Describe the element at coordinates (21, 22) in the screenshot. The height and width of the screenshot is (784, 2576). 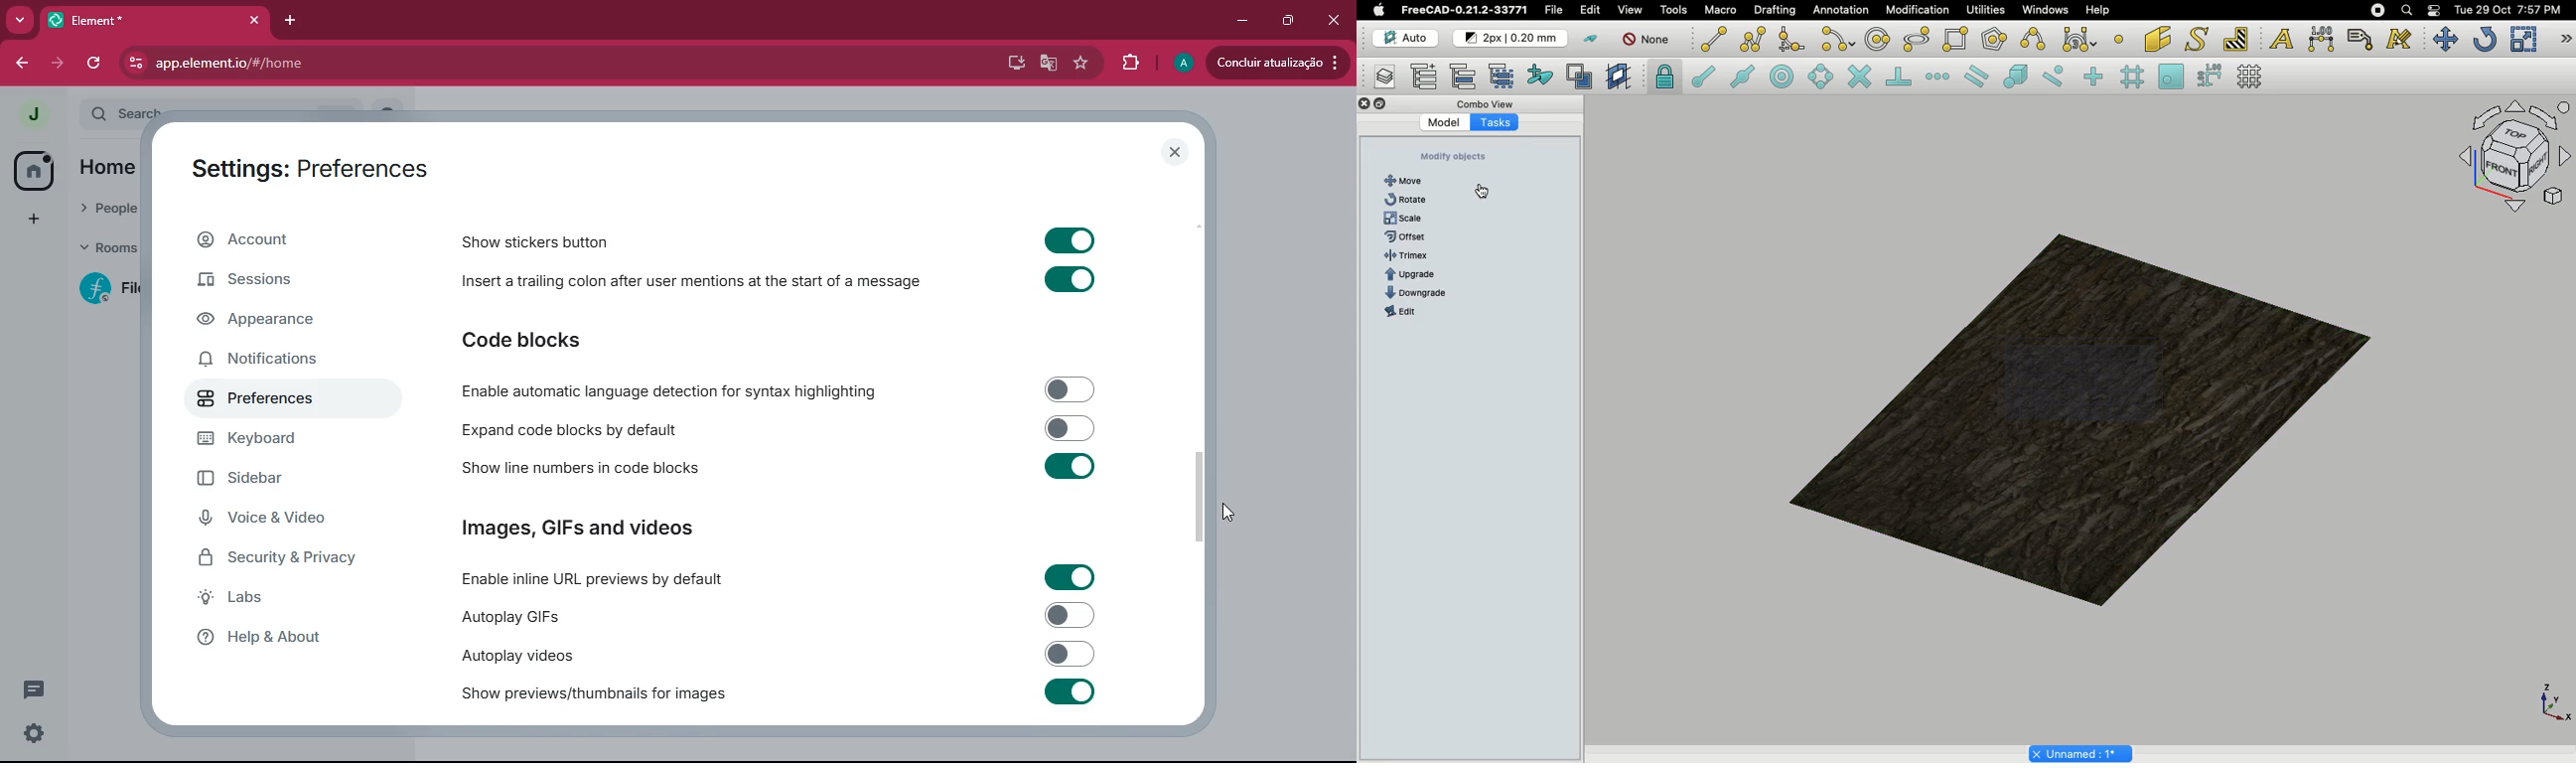
I see `search tabs` at that location.